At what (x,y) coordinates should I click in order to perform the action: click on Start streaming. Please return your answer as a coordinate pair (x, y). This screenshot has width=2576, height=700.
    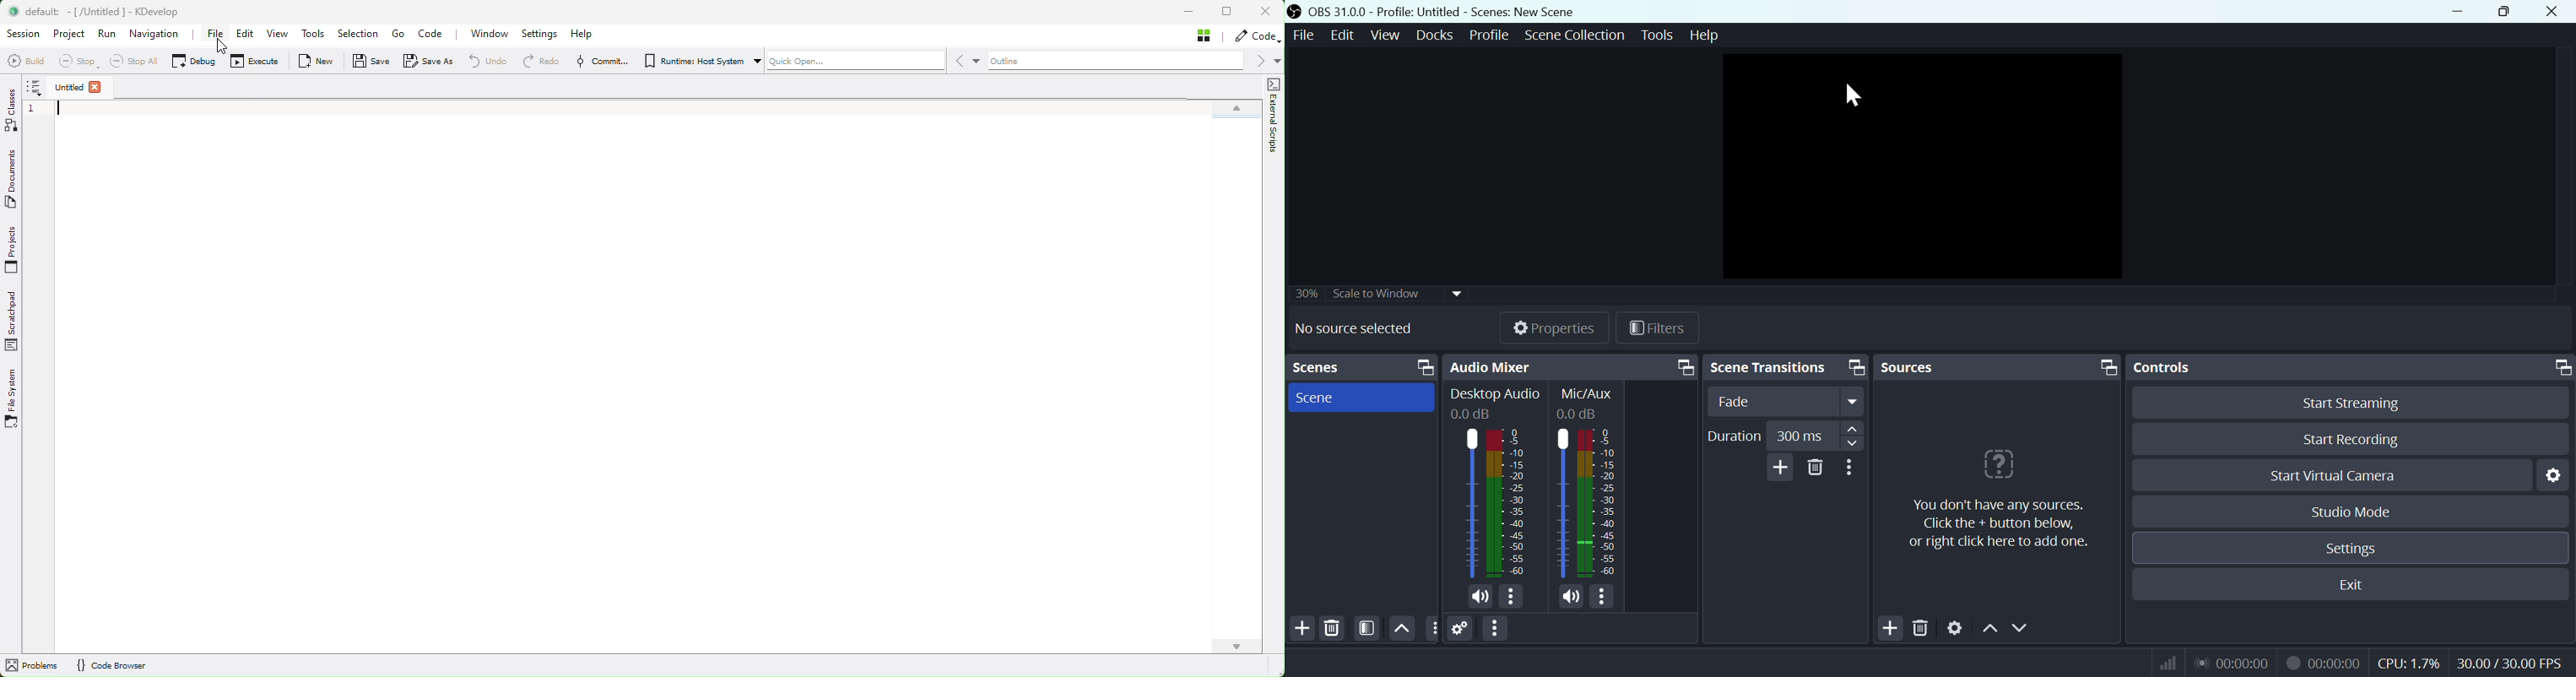
    Looking at the image, I should click on (2350, 402).